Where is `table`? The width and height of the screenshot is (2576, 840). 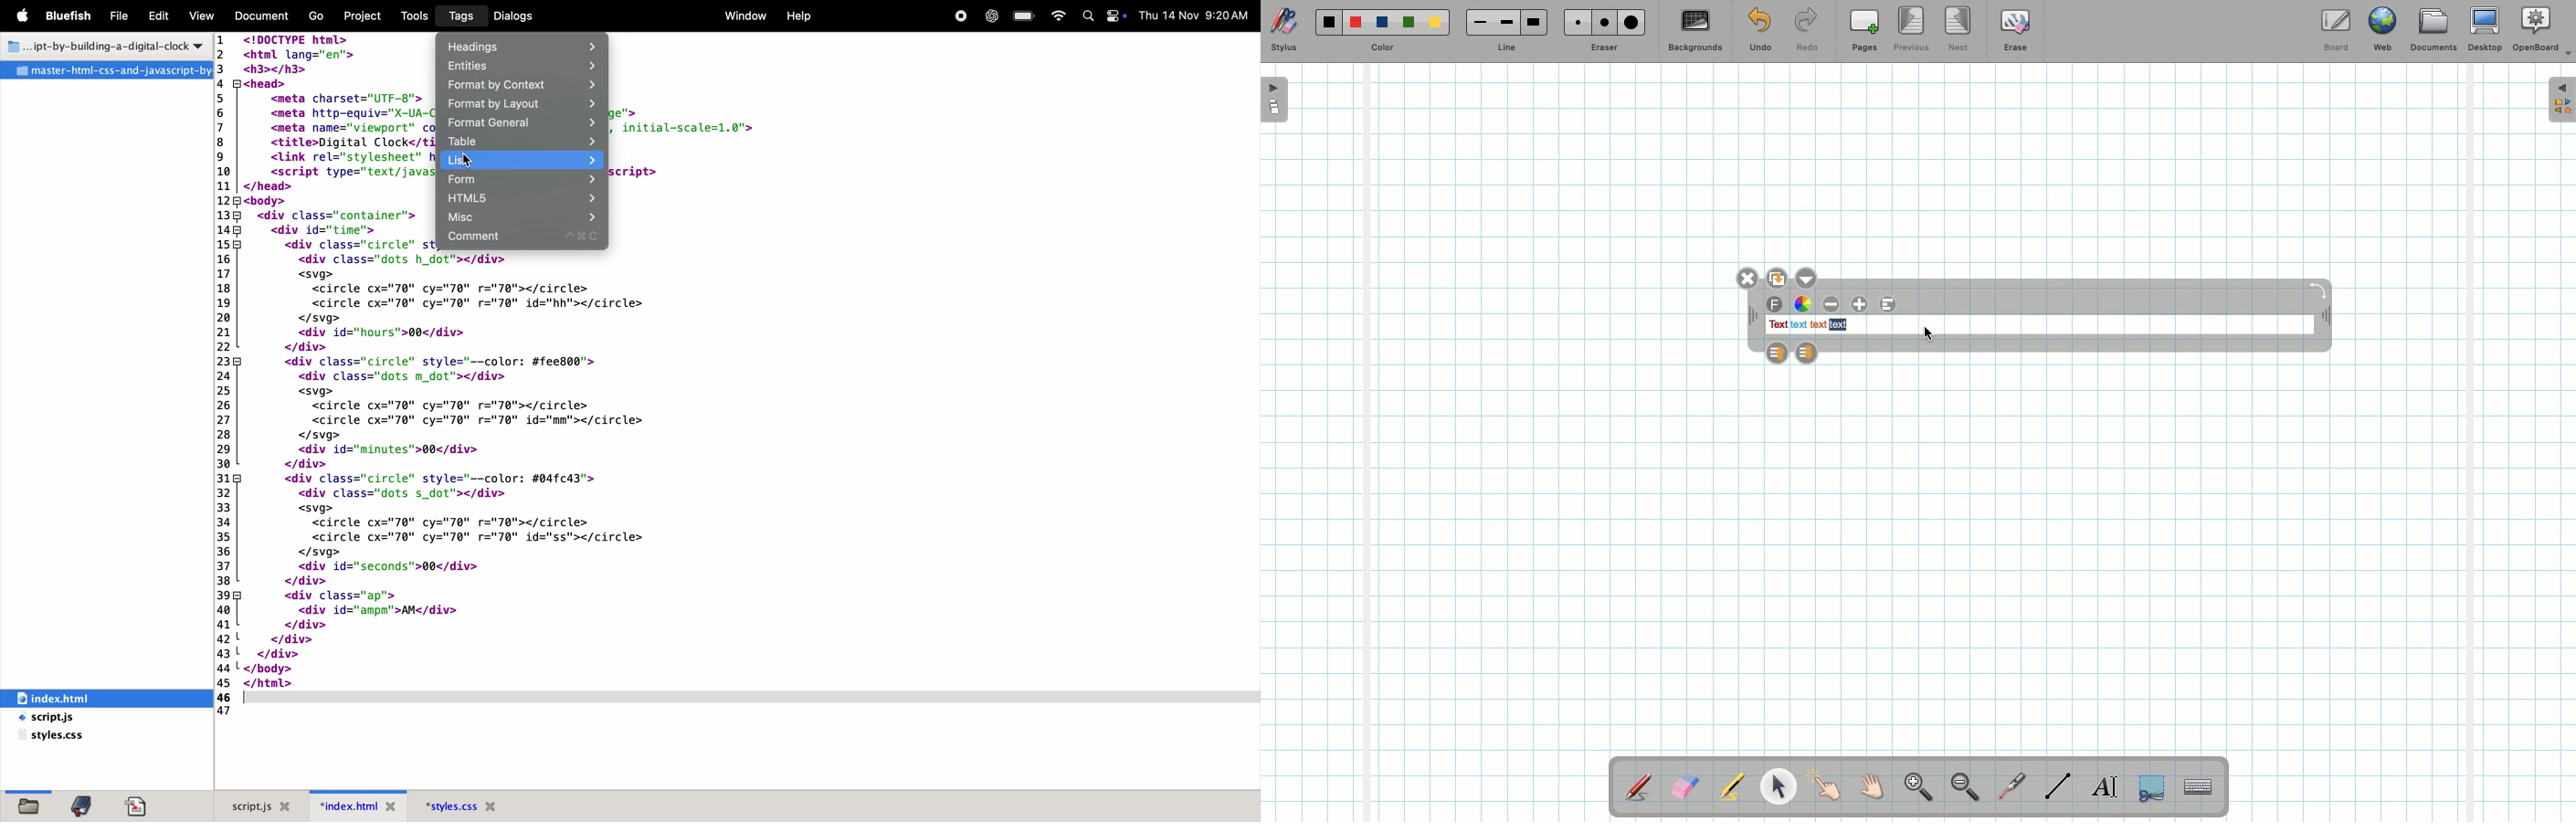
table is located at coordinates (523, 141).